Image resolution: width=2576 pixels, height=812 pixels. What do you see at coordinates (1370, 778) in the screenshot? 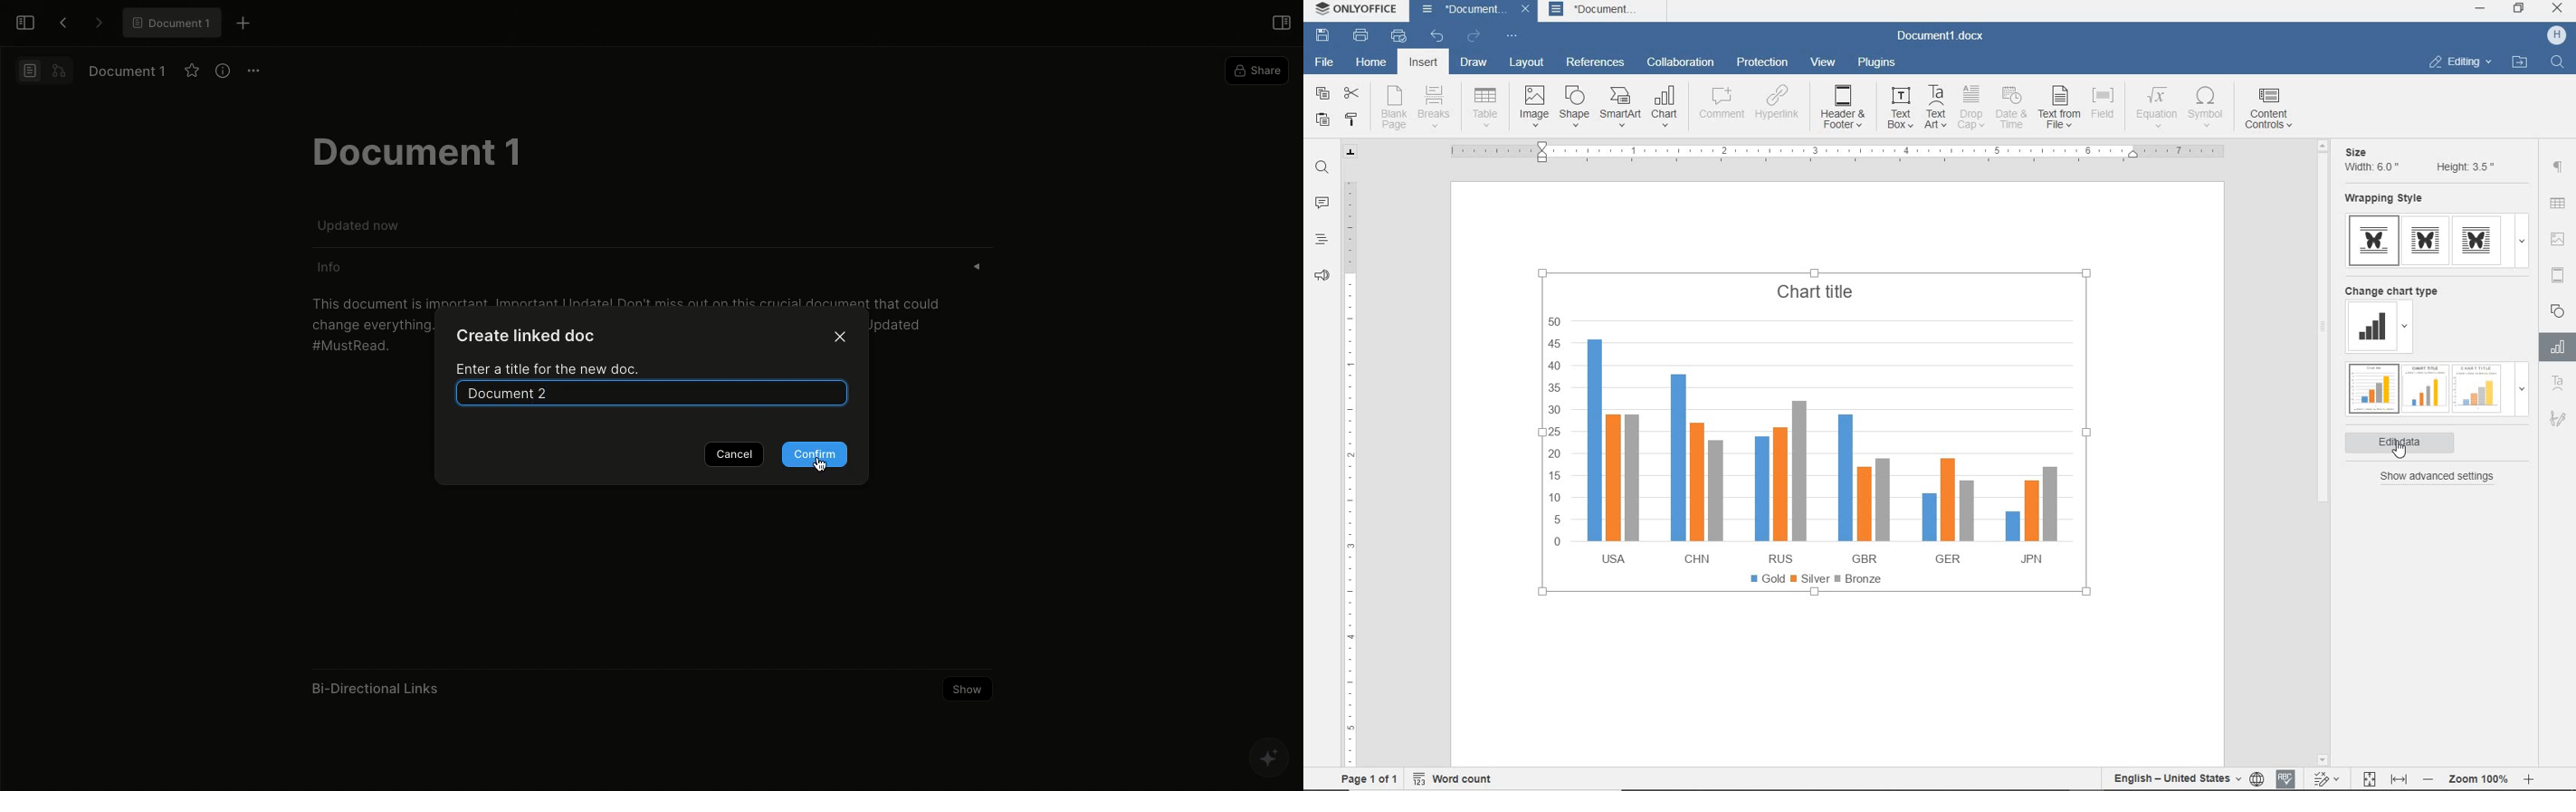
I see `page 1 of 1` at bounding box center [1370, 778].